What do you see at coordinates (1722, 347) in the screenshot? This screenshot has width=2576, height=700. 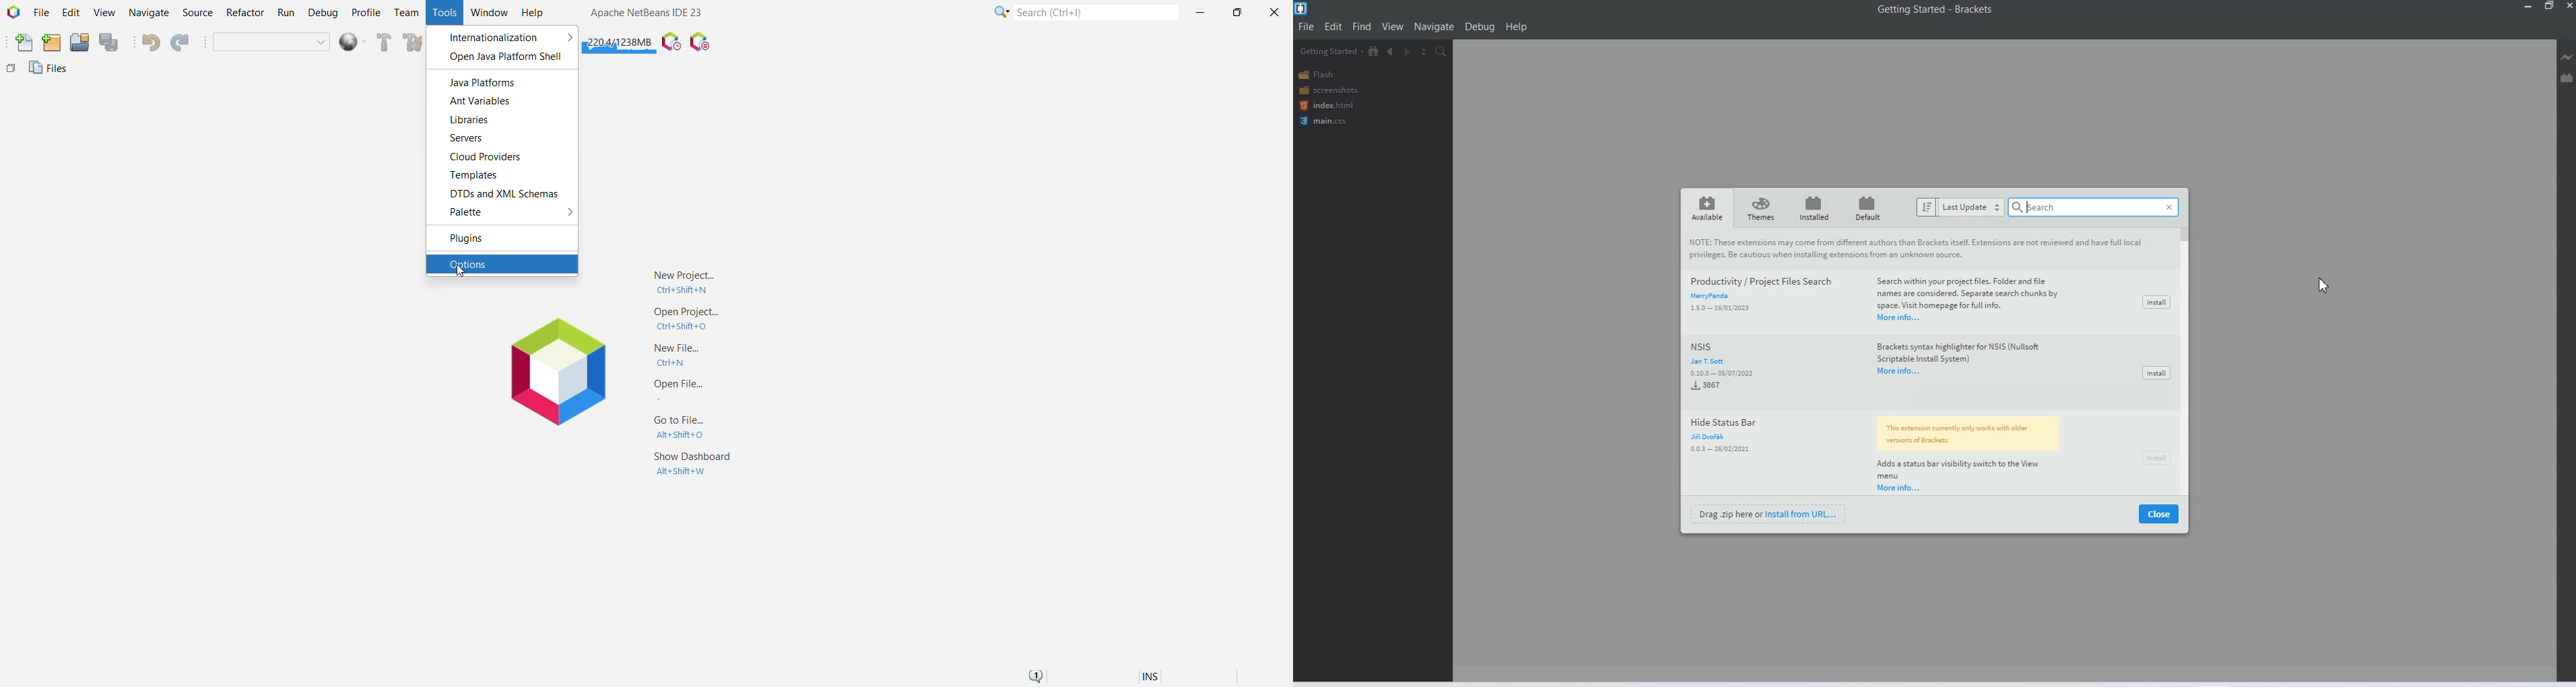 I see `nsis` at bounding box center [1722, 347].